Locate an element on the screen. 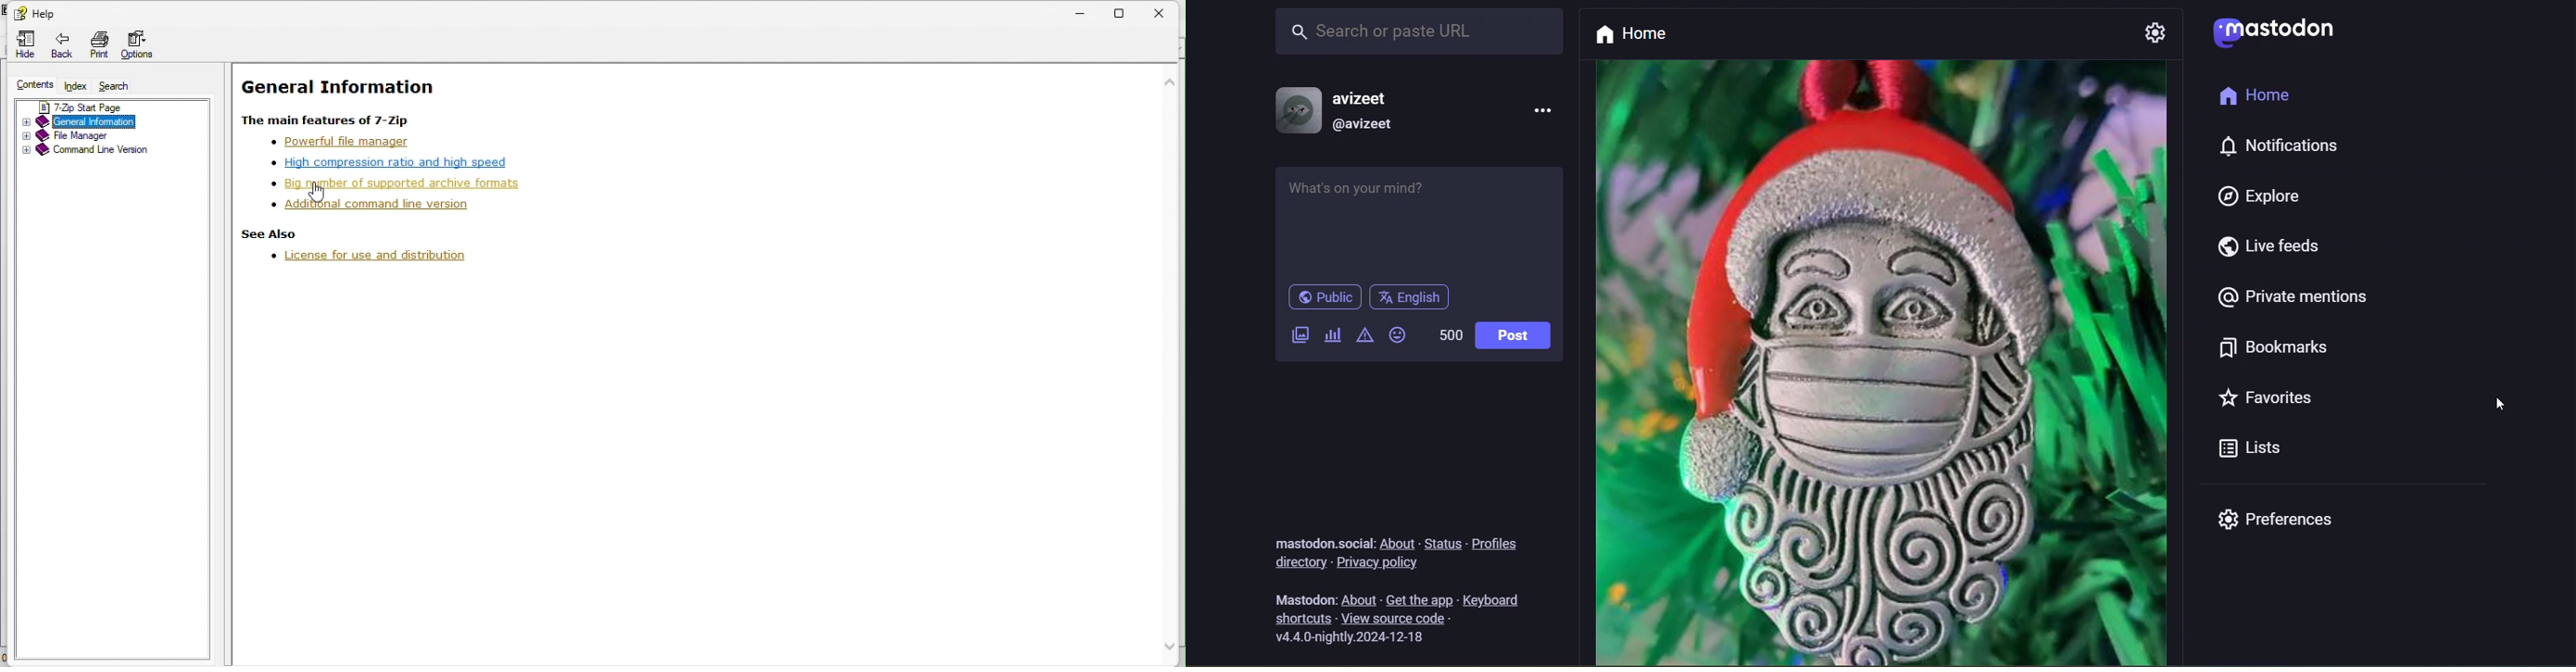  add a image is located at coordinates (1298, 331).